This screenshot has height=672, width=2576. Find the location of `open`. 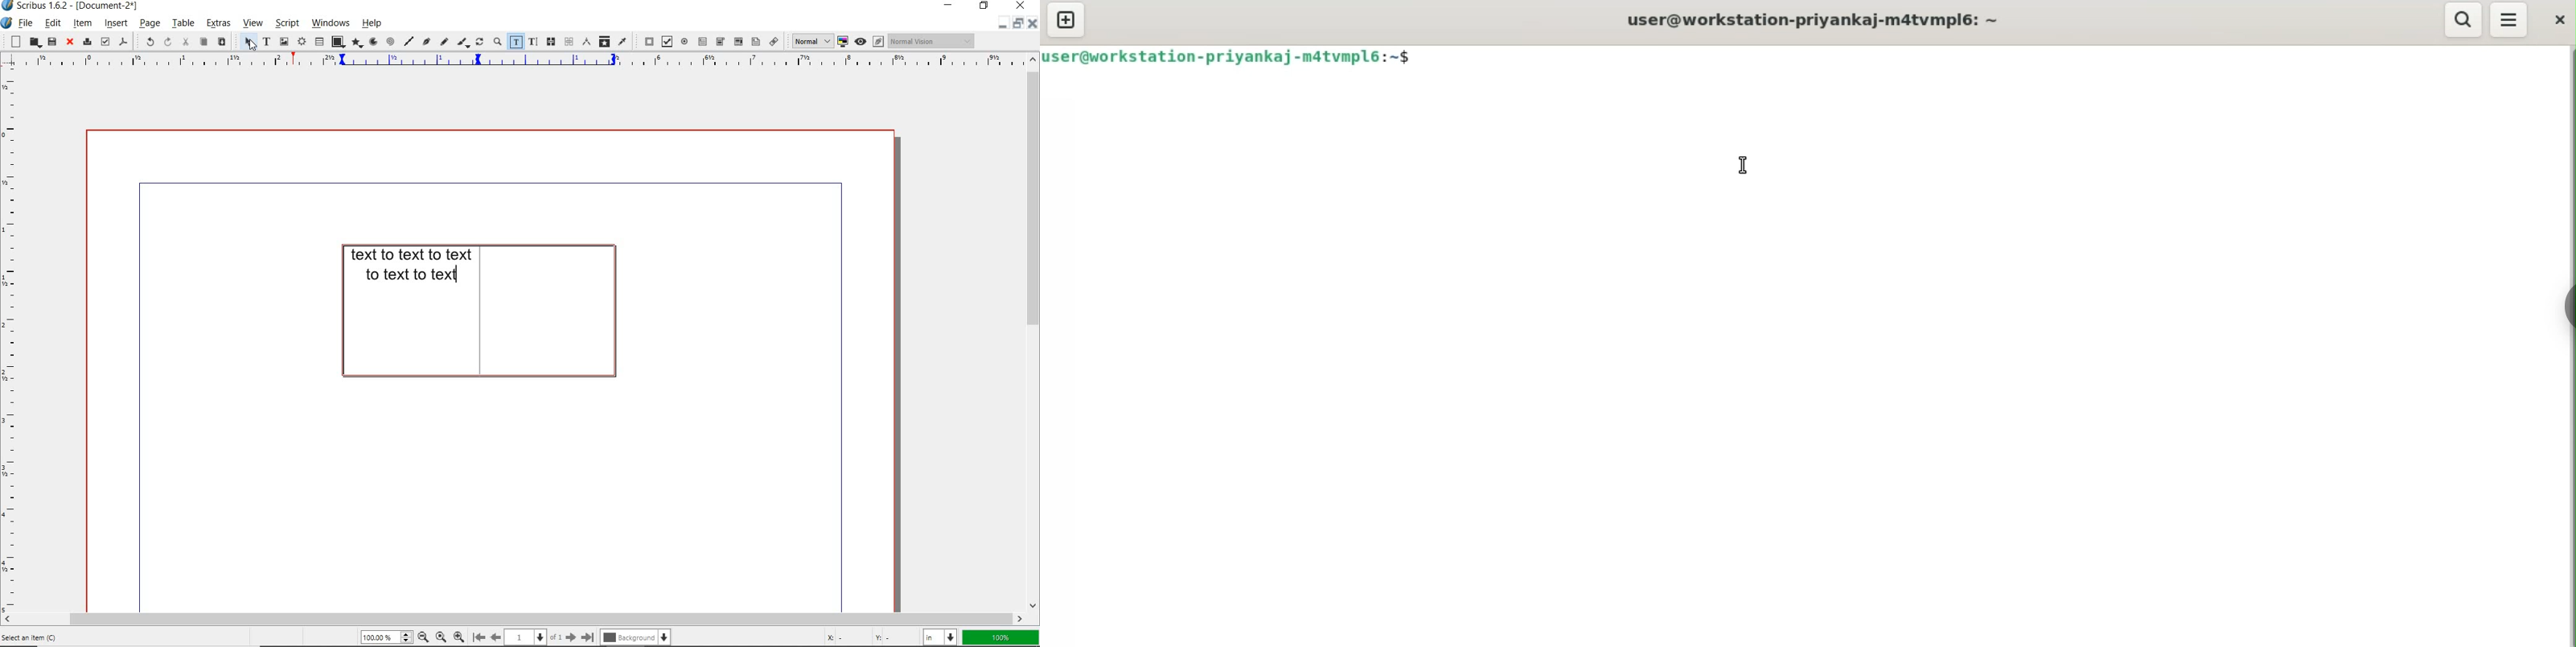

open is located at coordinates (34, 42).